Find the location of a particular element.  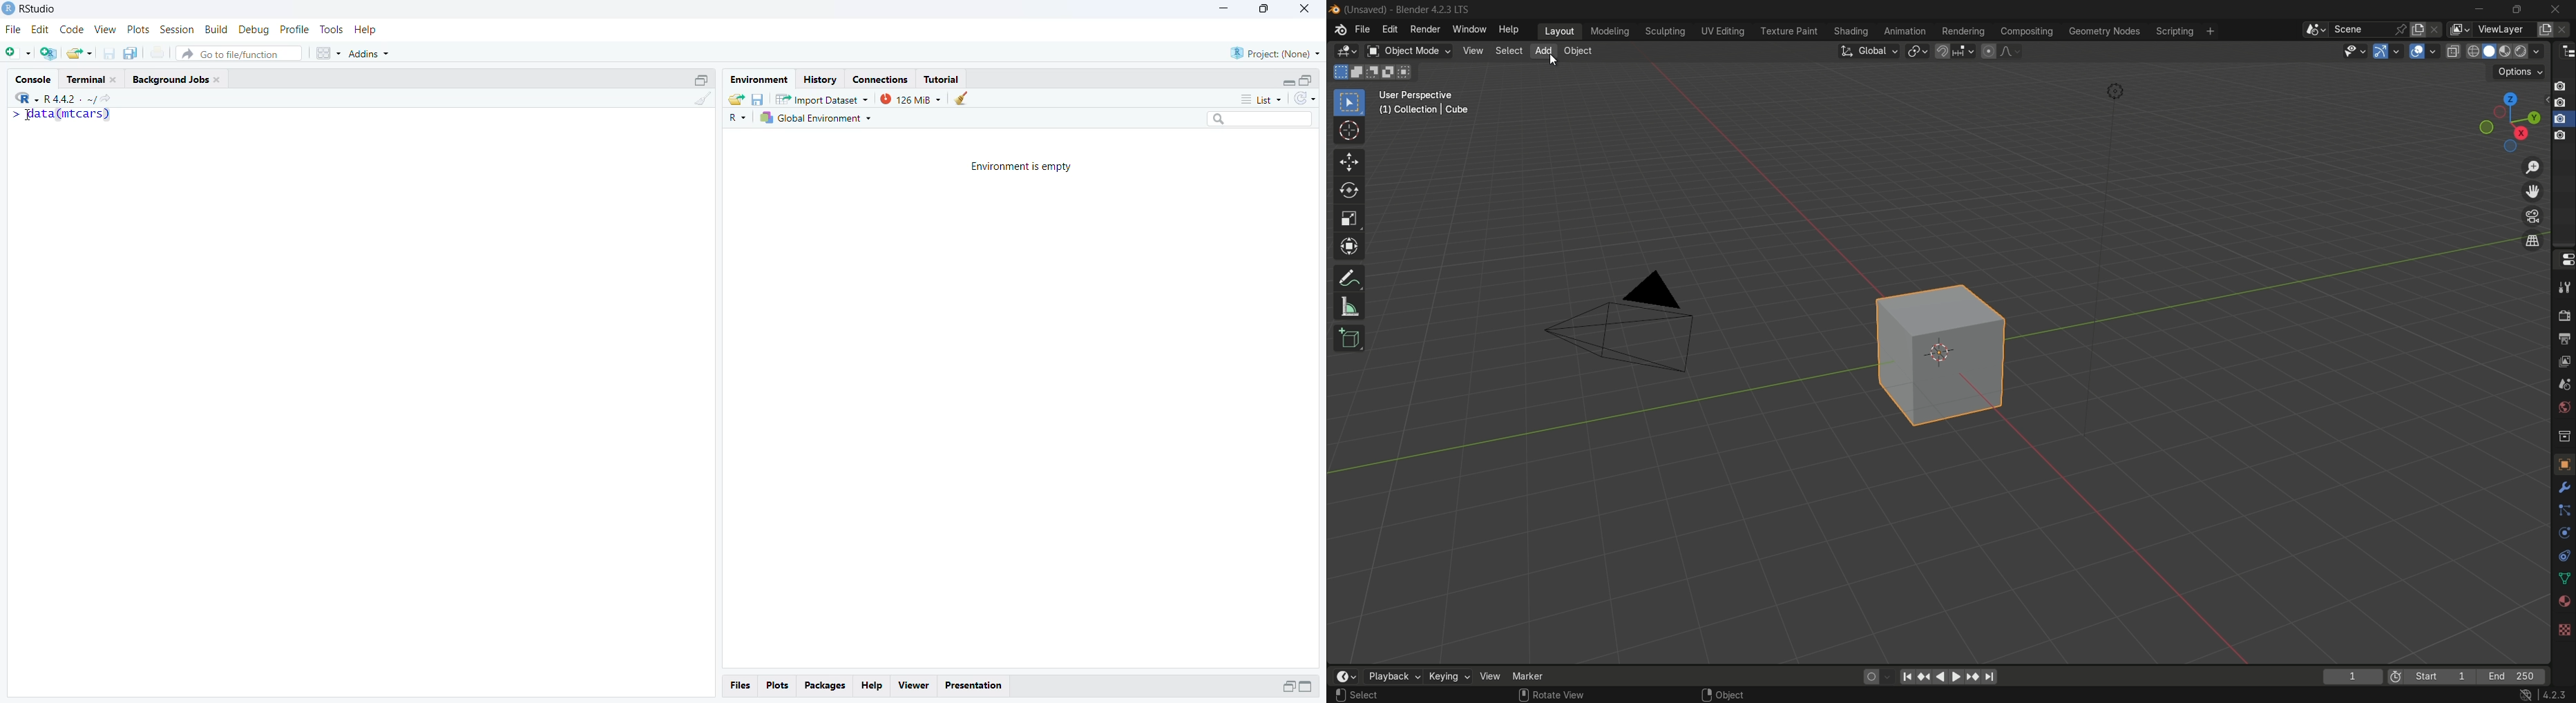

Import Dataset is located at coordinates (821, 99).